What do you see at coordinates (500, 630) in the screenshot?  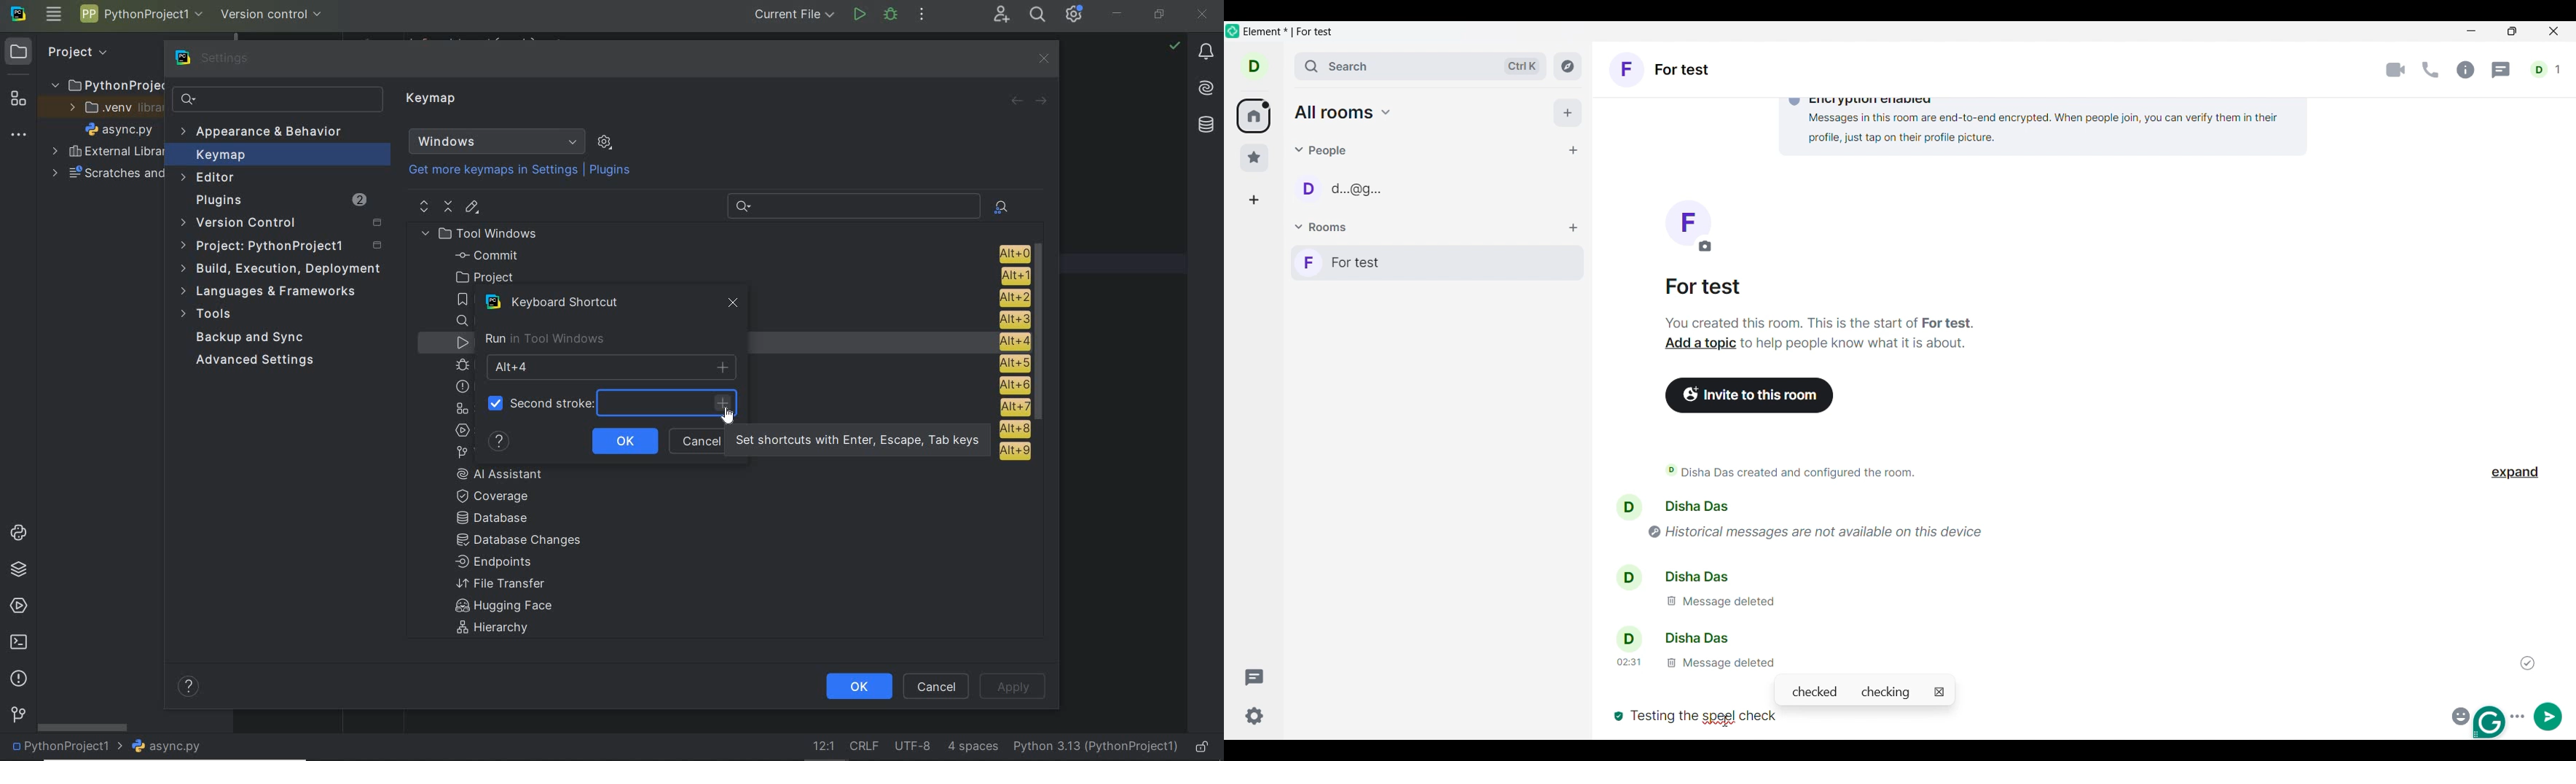 I see `Hierarchy` at bounding box center [500, 630].